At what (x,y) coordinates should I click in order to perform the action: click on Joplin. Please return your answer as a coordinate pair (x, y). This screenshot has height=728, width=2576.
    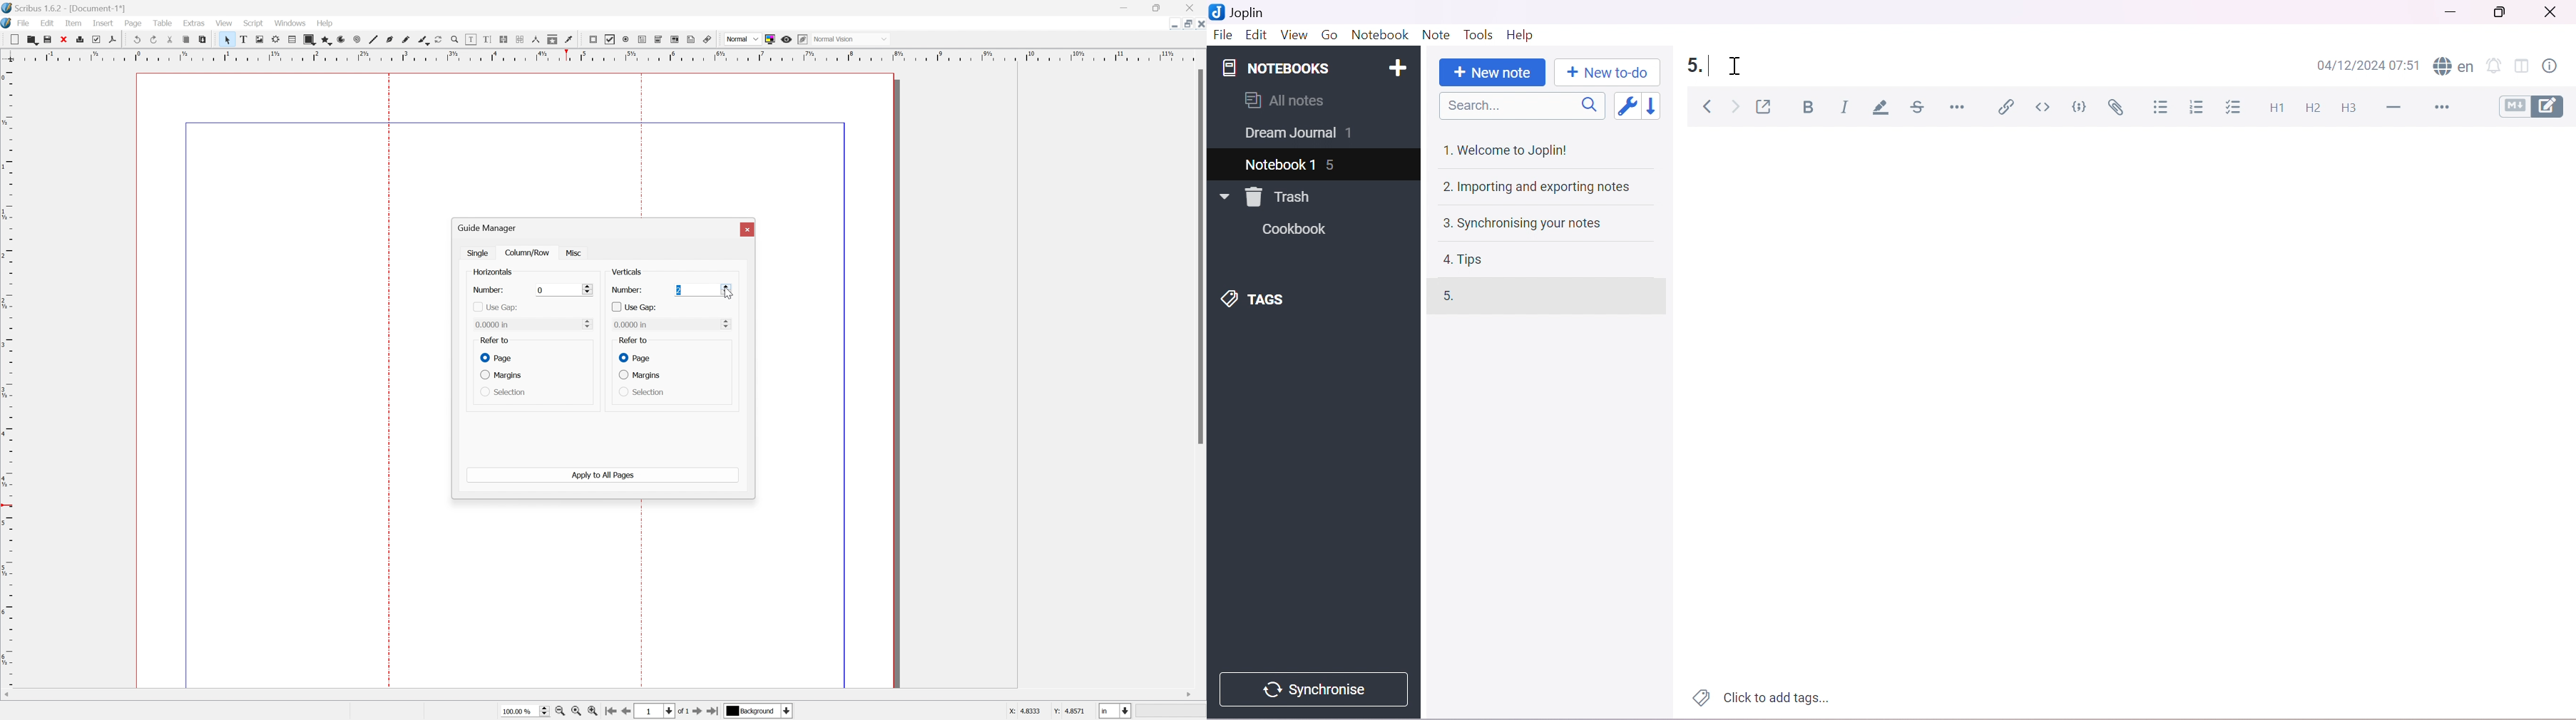
    Looking at the image, I should click on (1242, 12).